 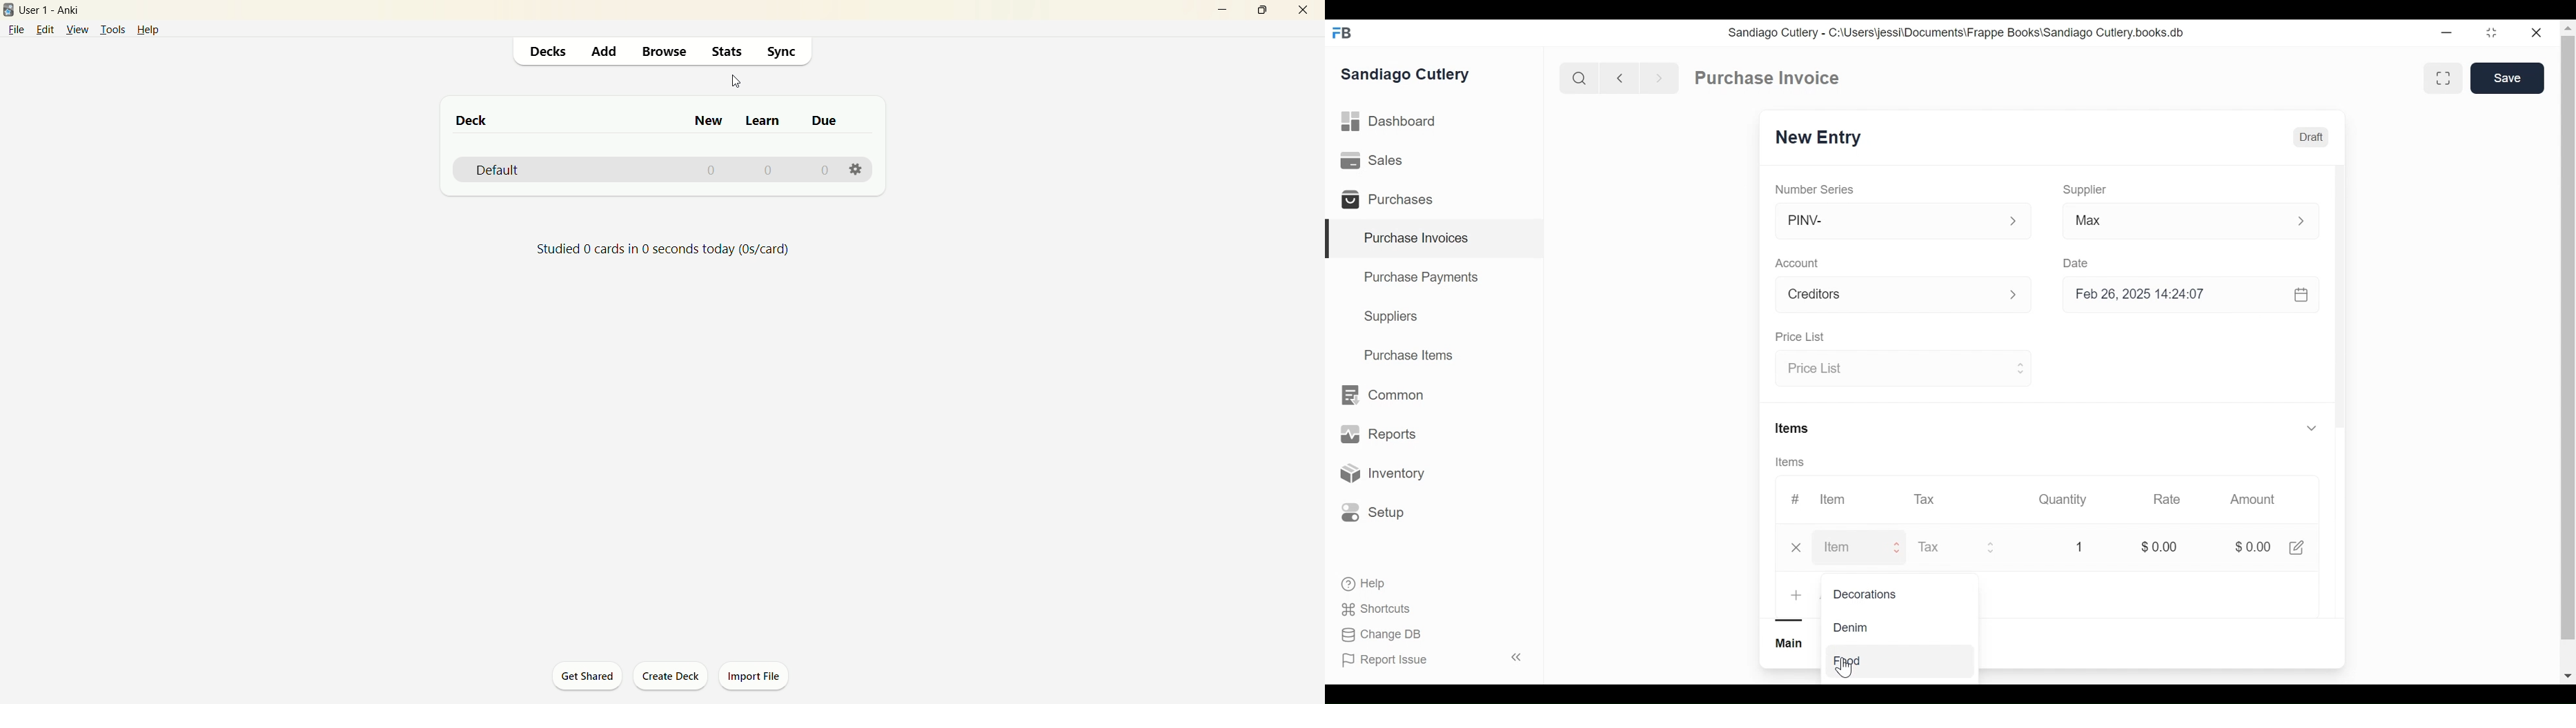 What do you see at coordinates (1851, 548) in the screenshot?
I see `Item` at bounding box center [1851, 548].